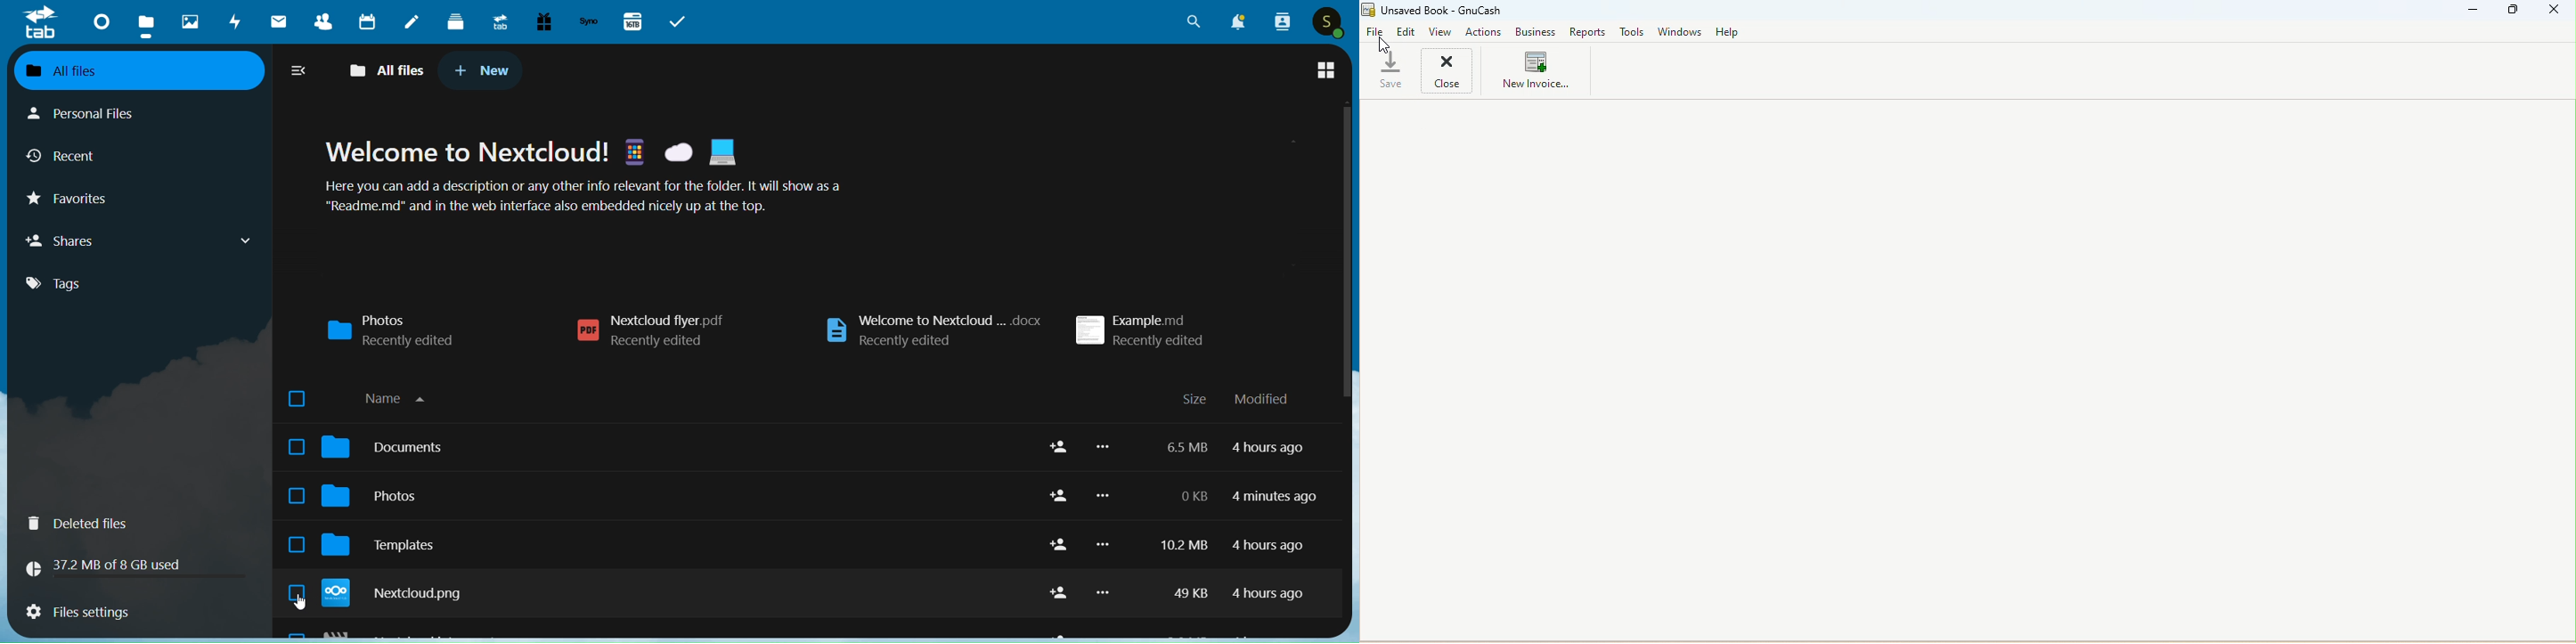  What do you see at coordinates (135, 568) in the screenshot?
I see `37.2 MB of 8 GB used` at bounding box center [135, 568].